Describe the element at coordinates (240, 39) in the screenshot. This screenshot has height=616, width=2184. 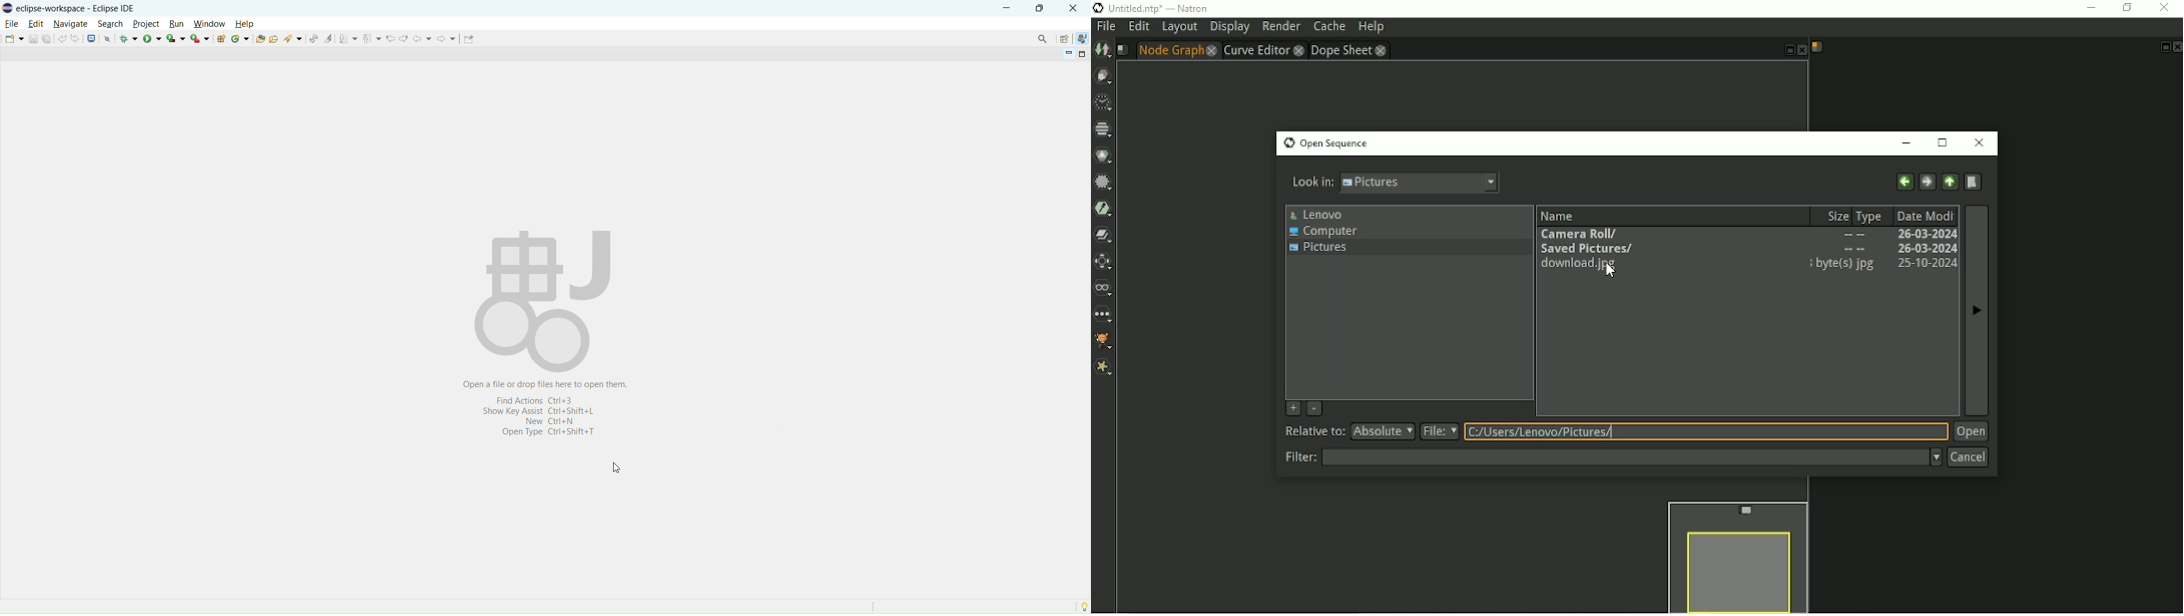
I see `new java class` at that location.